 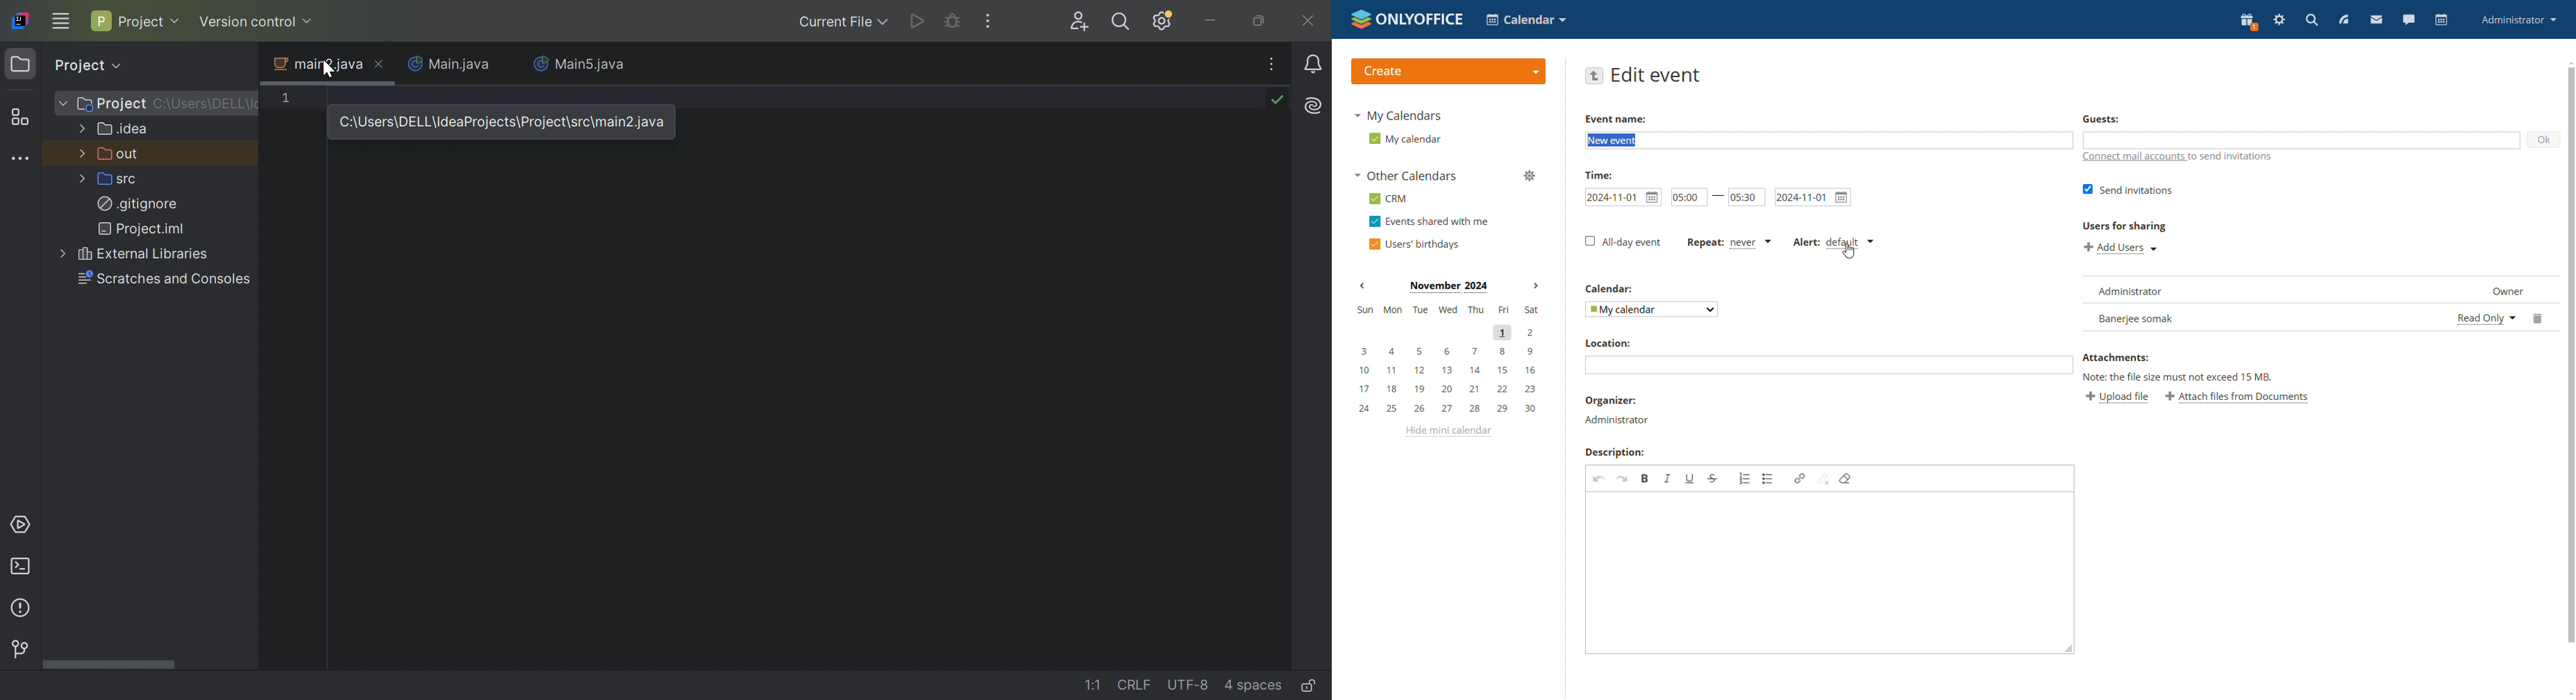 I want to click on Project, so click(x=112, y=105).